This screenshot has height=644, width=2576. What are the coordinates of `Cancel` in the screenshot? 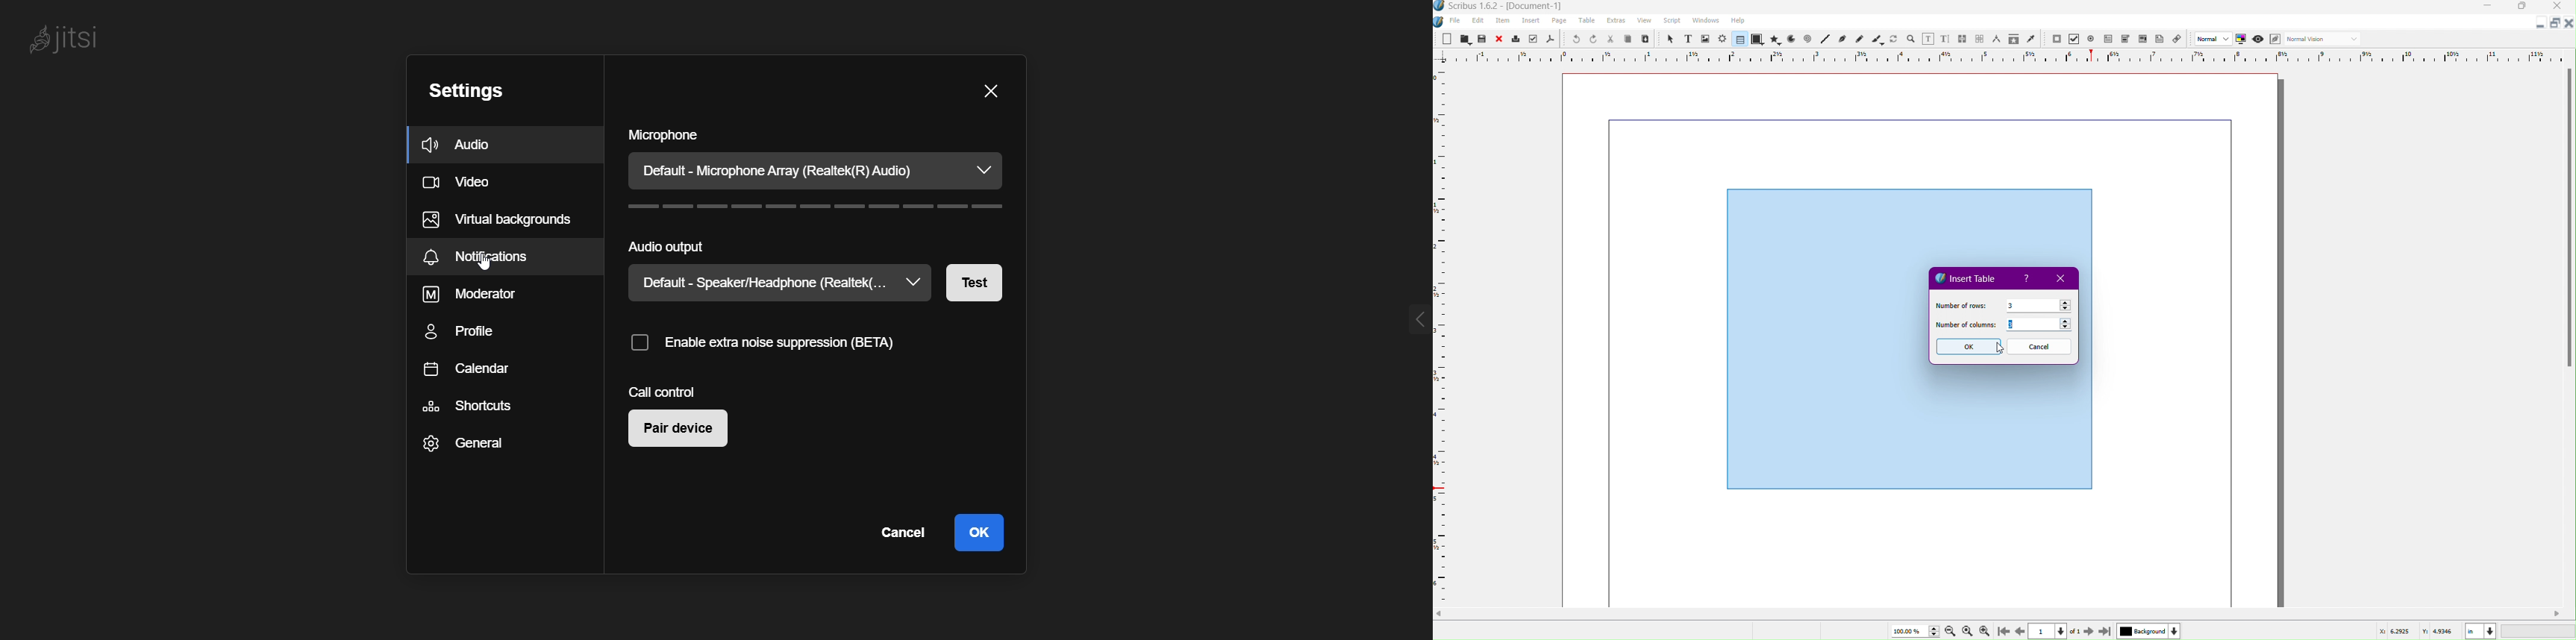 It's located at (2040, 347).